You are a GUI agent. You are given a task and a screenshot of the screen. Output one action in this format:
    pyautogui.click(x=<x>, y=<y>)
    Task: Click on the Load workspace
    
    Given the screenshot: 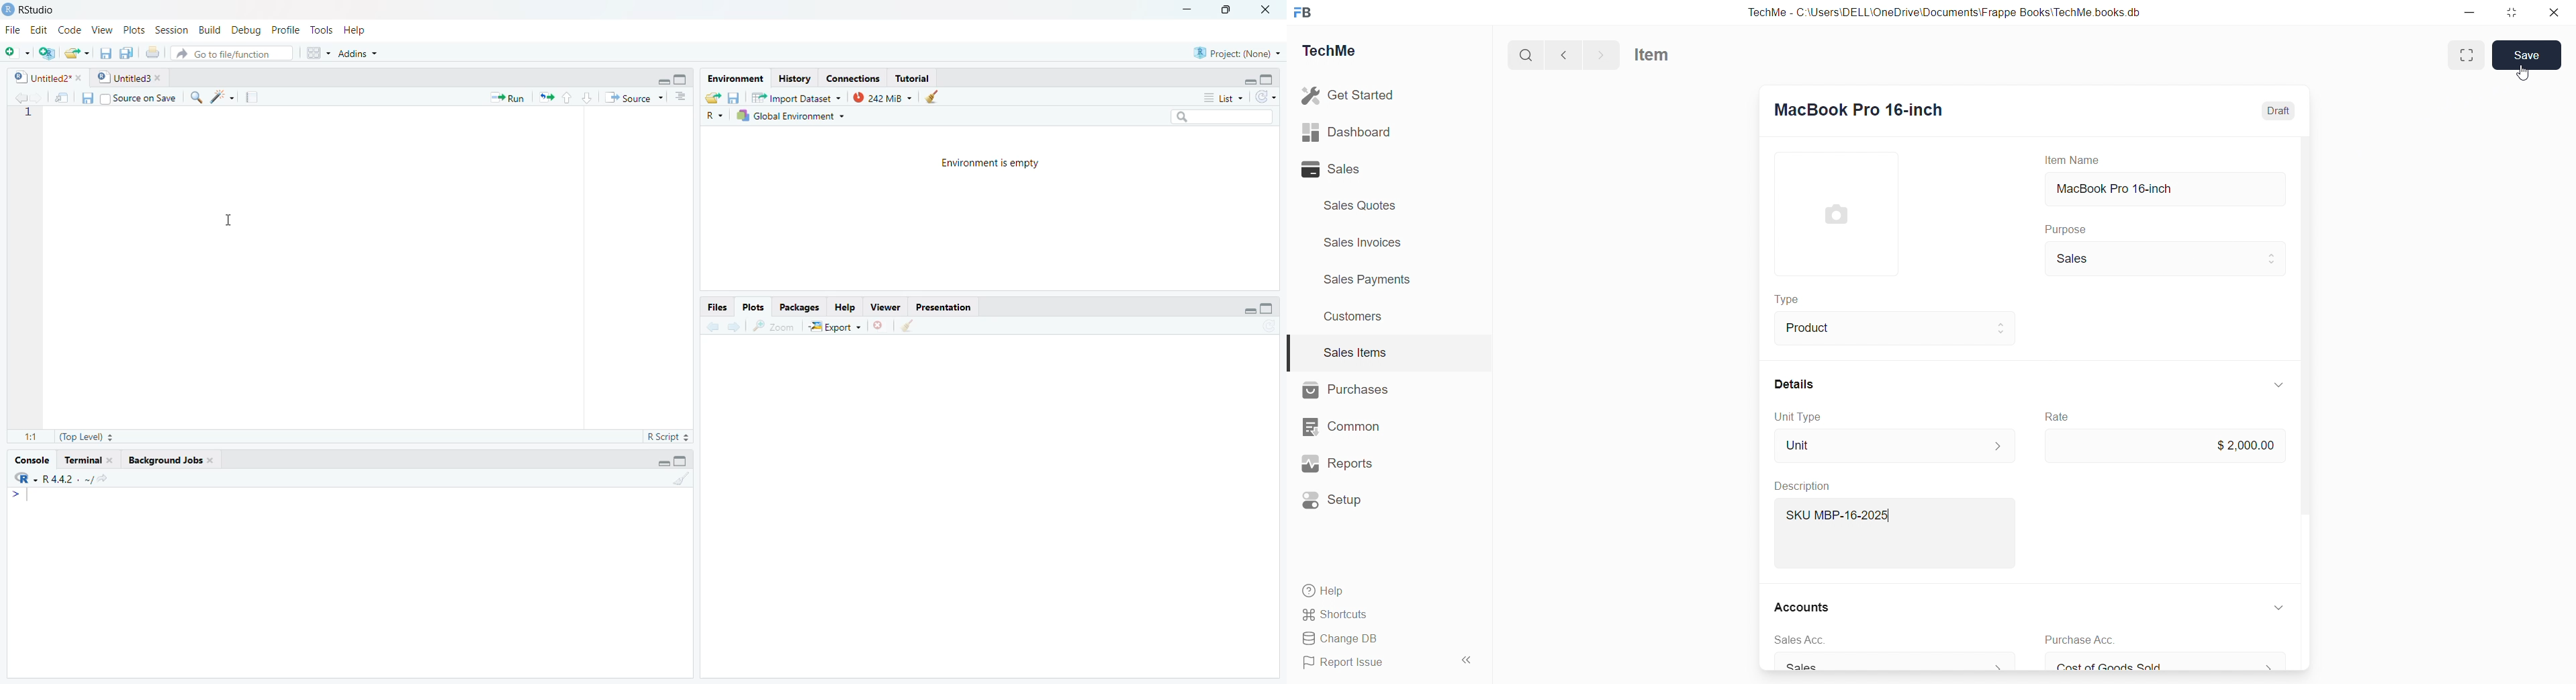 What is the action you would take?
    pyautogui.click(x=713, y=97)
    